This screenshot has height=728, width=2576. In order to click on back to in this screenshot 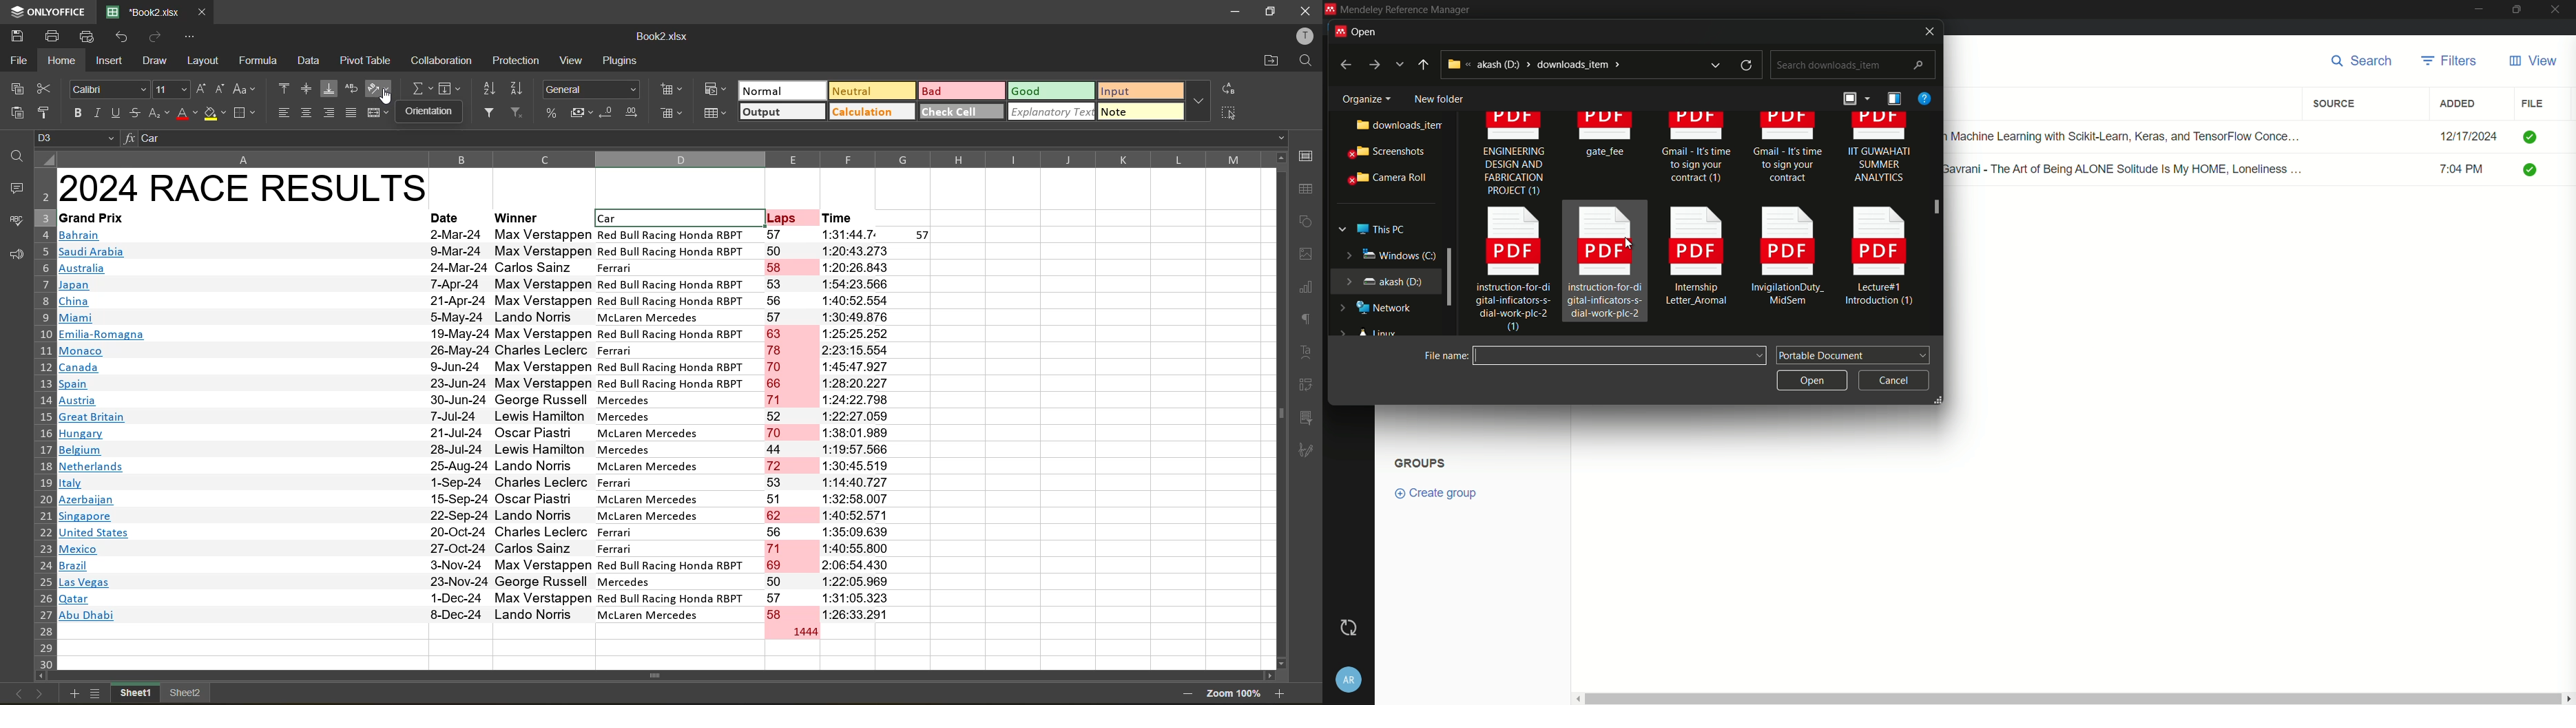, I will do `click(1341, 63)`.